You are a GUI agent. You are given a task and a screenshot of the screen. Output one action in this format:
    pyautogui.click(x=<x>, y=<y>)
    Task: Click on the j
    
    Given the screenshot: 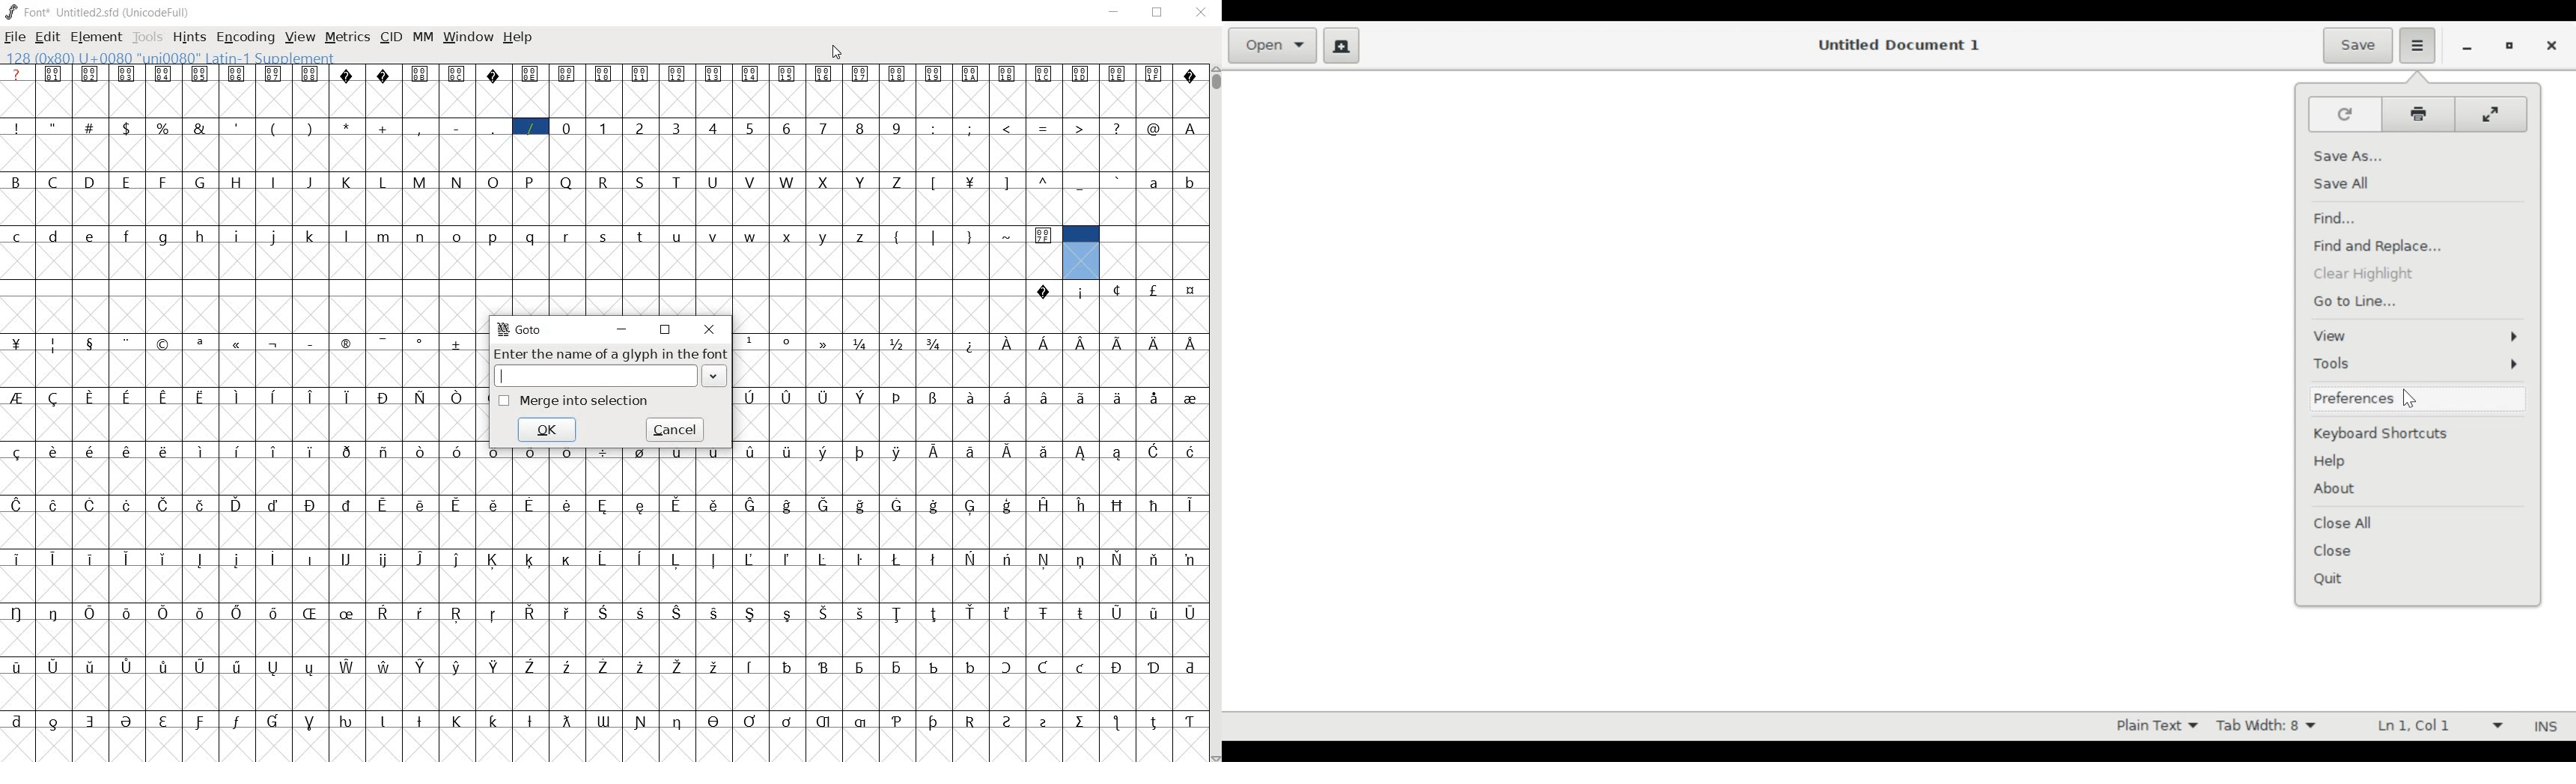 What is the action you would take?
    pyautogui.click(x=274, y=237)
    